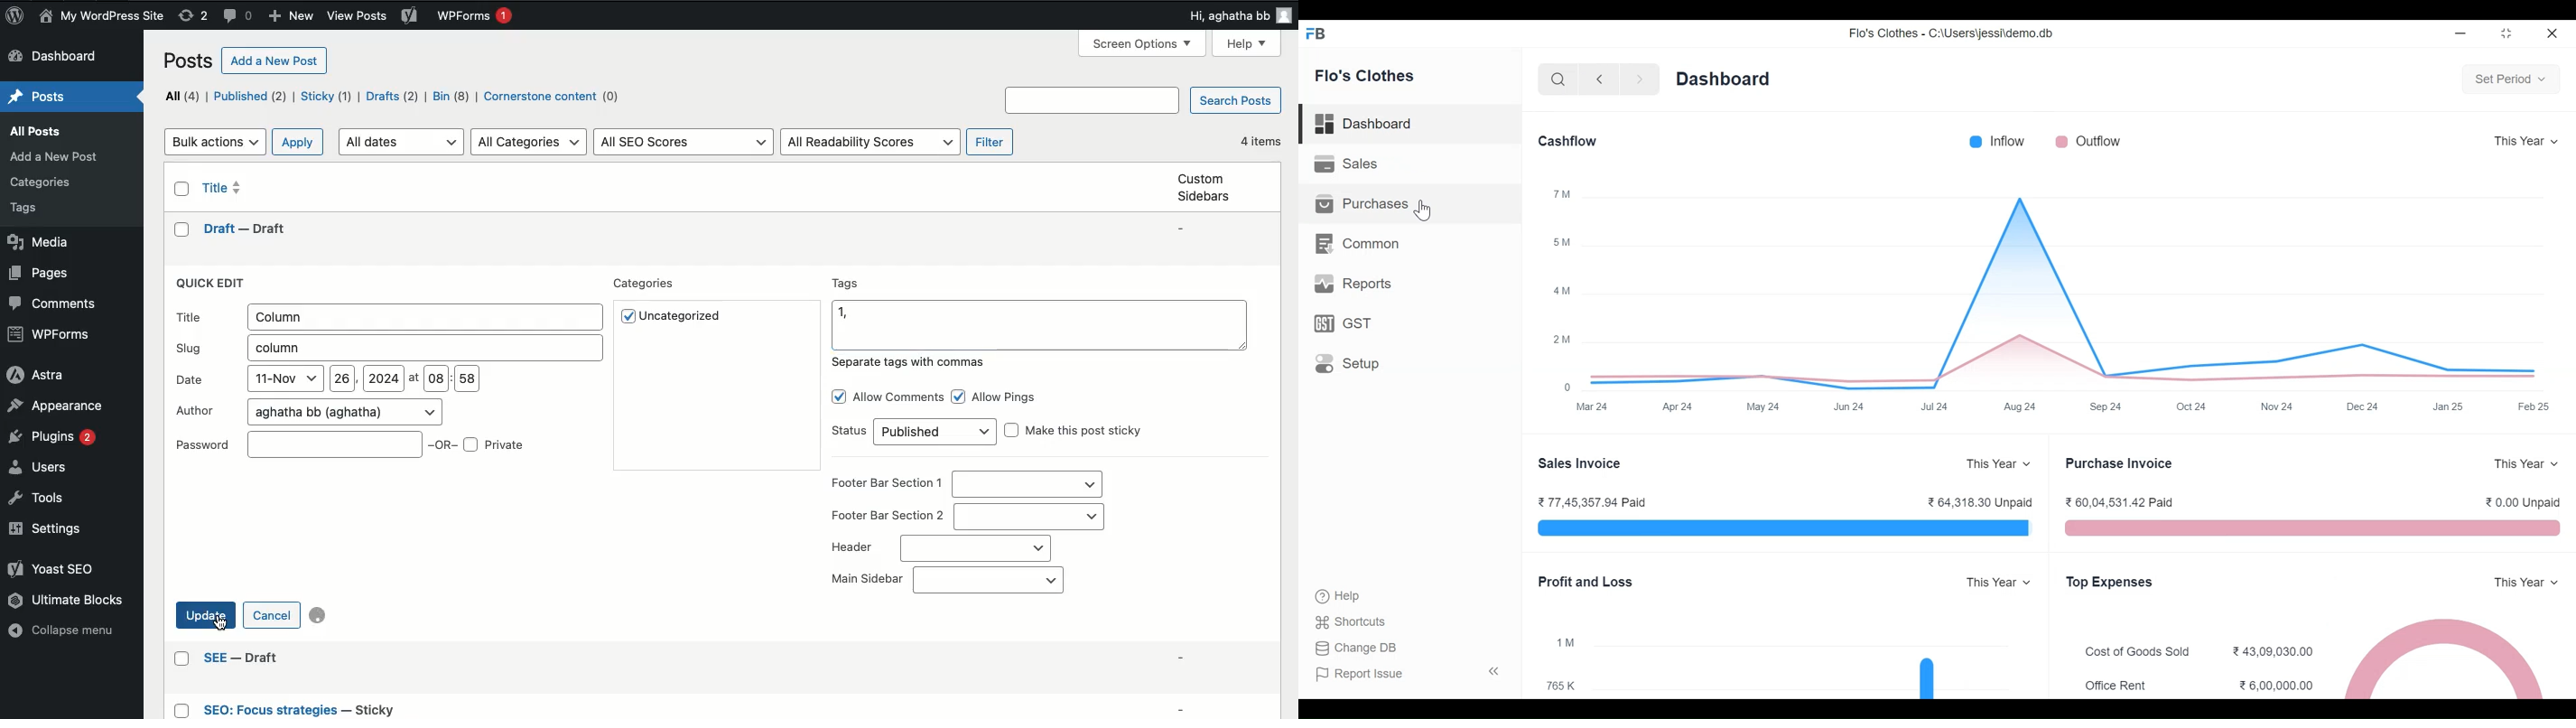 The width and height of the screenshot is (2576, 728). Describe the element at coordinates (1784, 529) in the screenshot. I see `the total outstanding amount which is pending from Flo's Clothes customers for their sales` at that location.